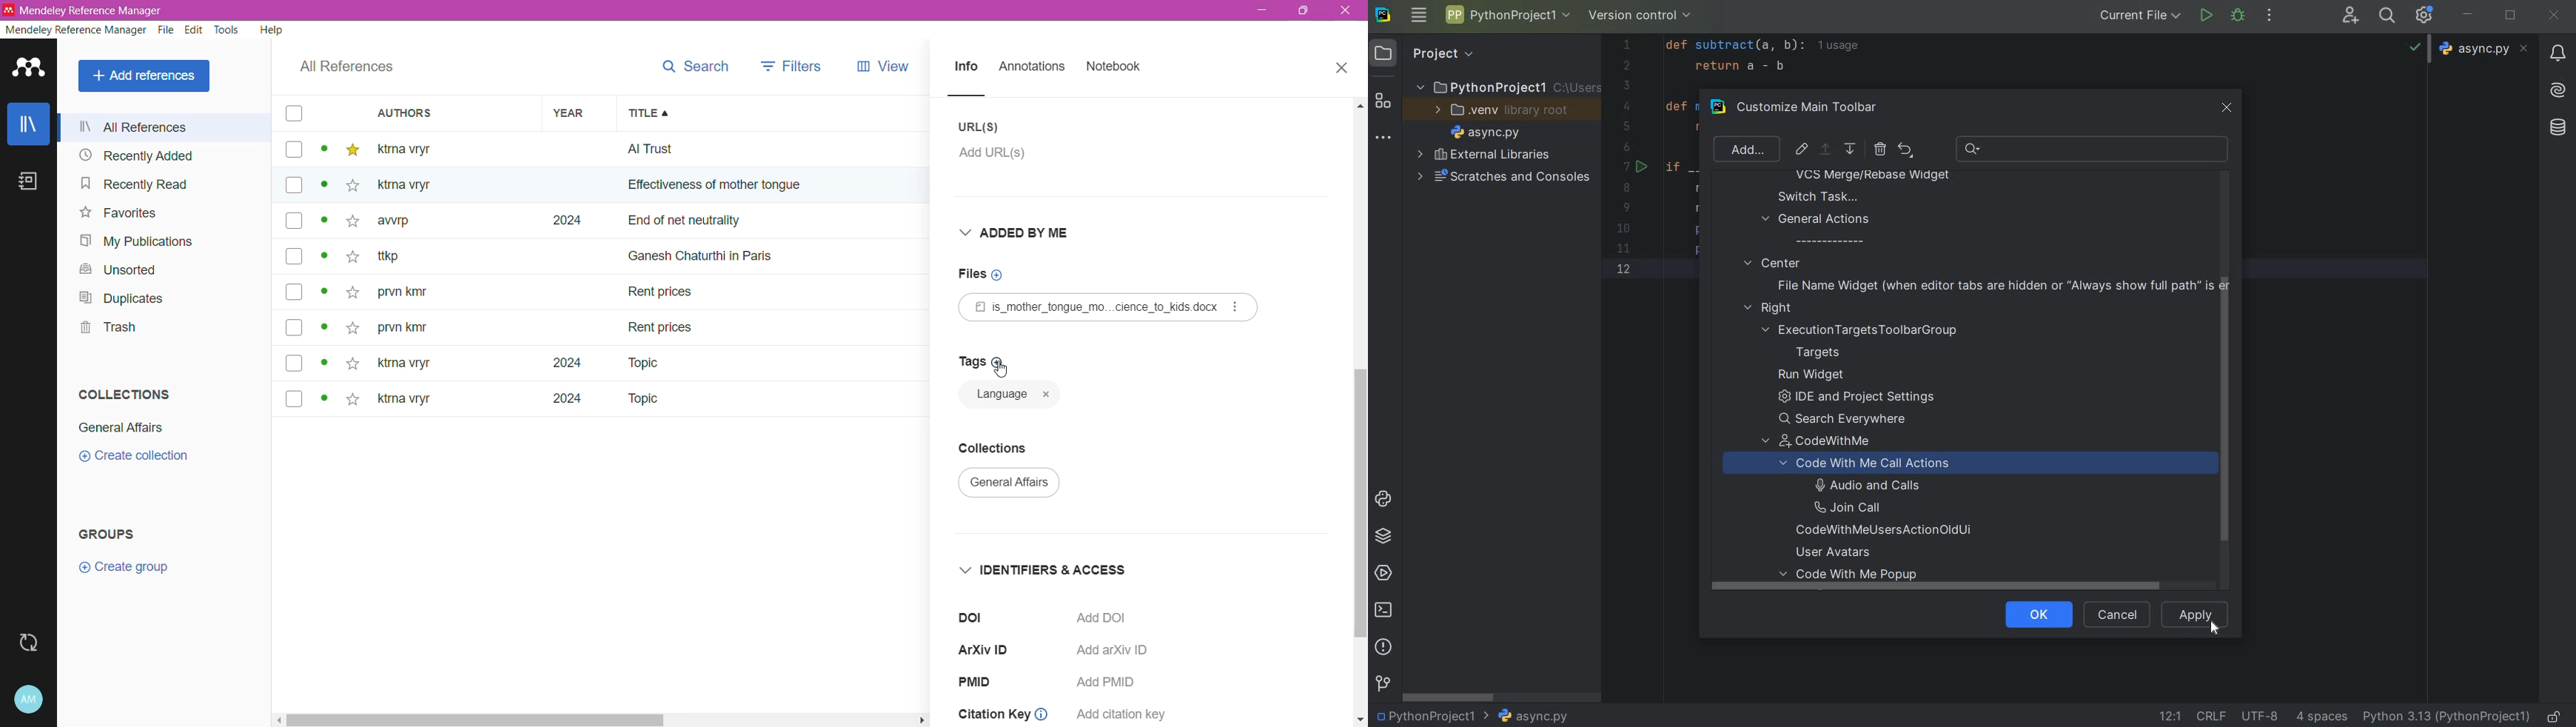 Image resolution: width=2576 pixels, height=728 pixels. Describe the element at coordinates (1348, 14) in the screenshot. I see `exit` at that location.